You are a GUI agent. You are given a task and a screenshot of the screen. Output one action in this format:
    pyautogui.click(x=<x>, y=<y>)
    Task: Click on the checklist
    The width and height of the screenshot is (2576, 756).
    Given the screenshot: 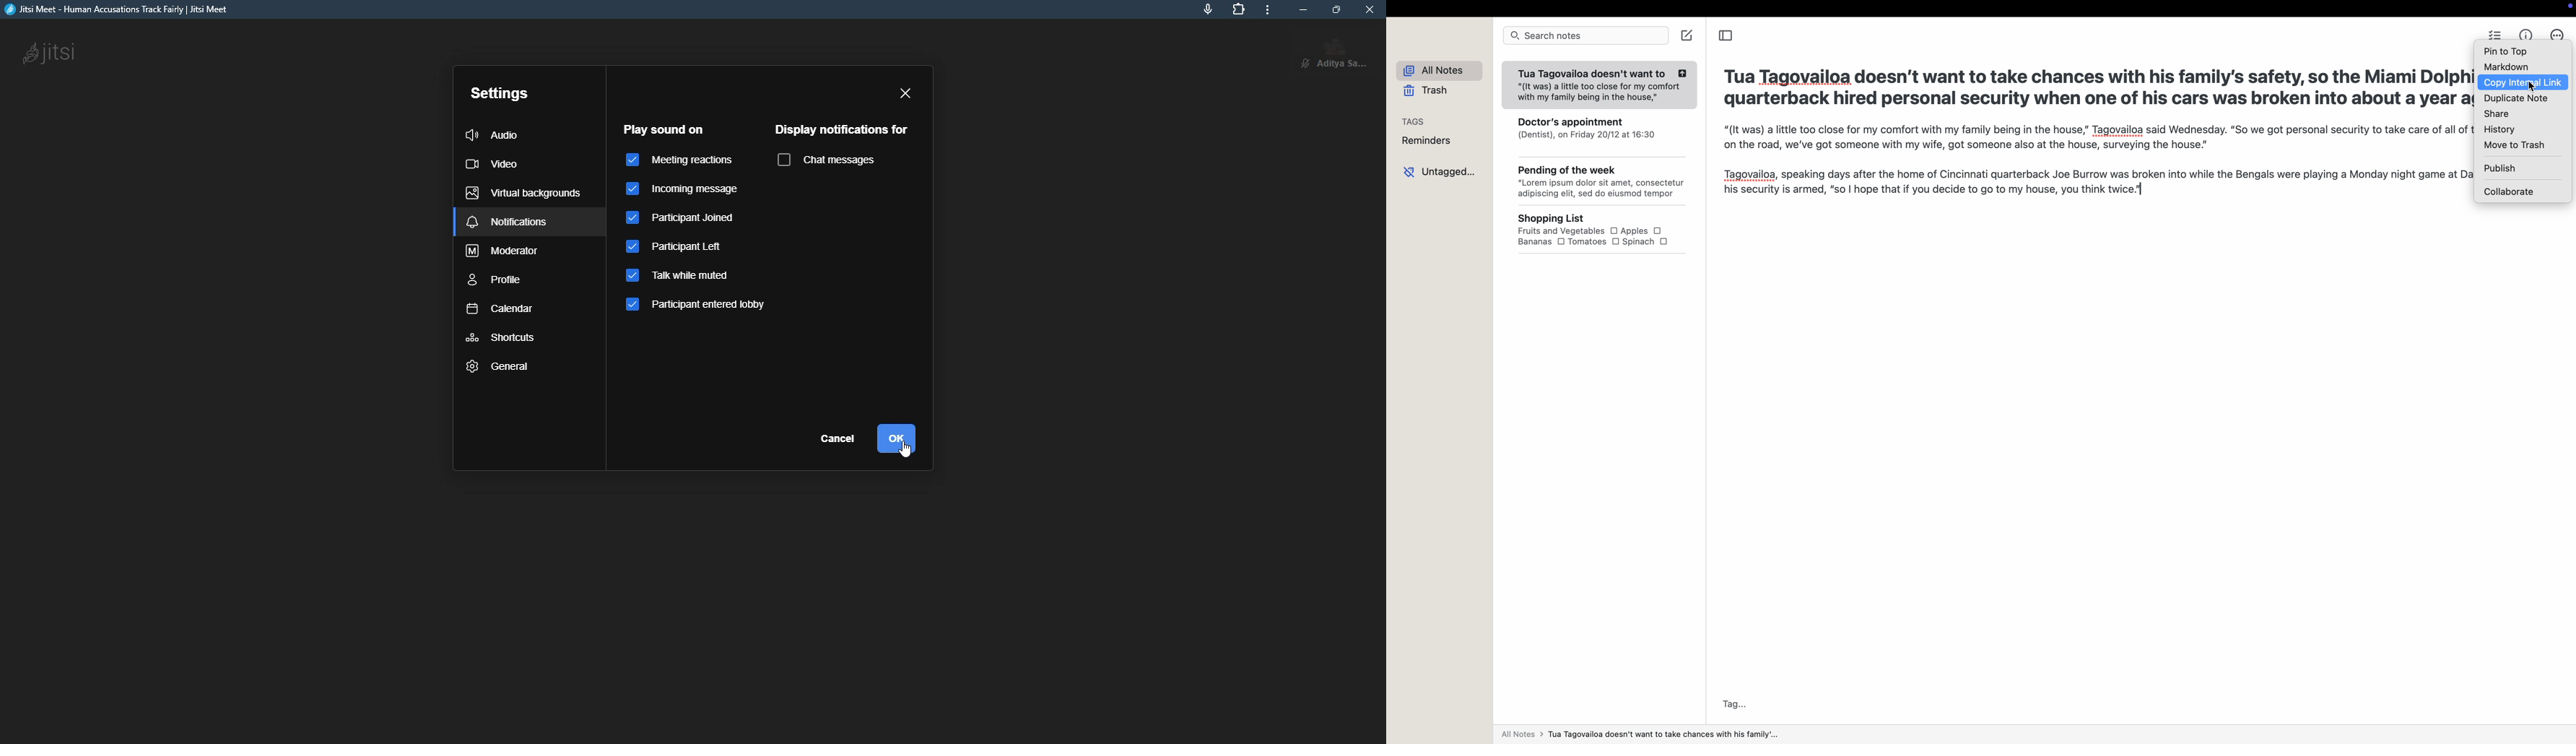 What is the action you would take?
    pyautogui.click(x=2493, y=34)
    